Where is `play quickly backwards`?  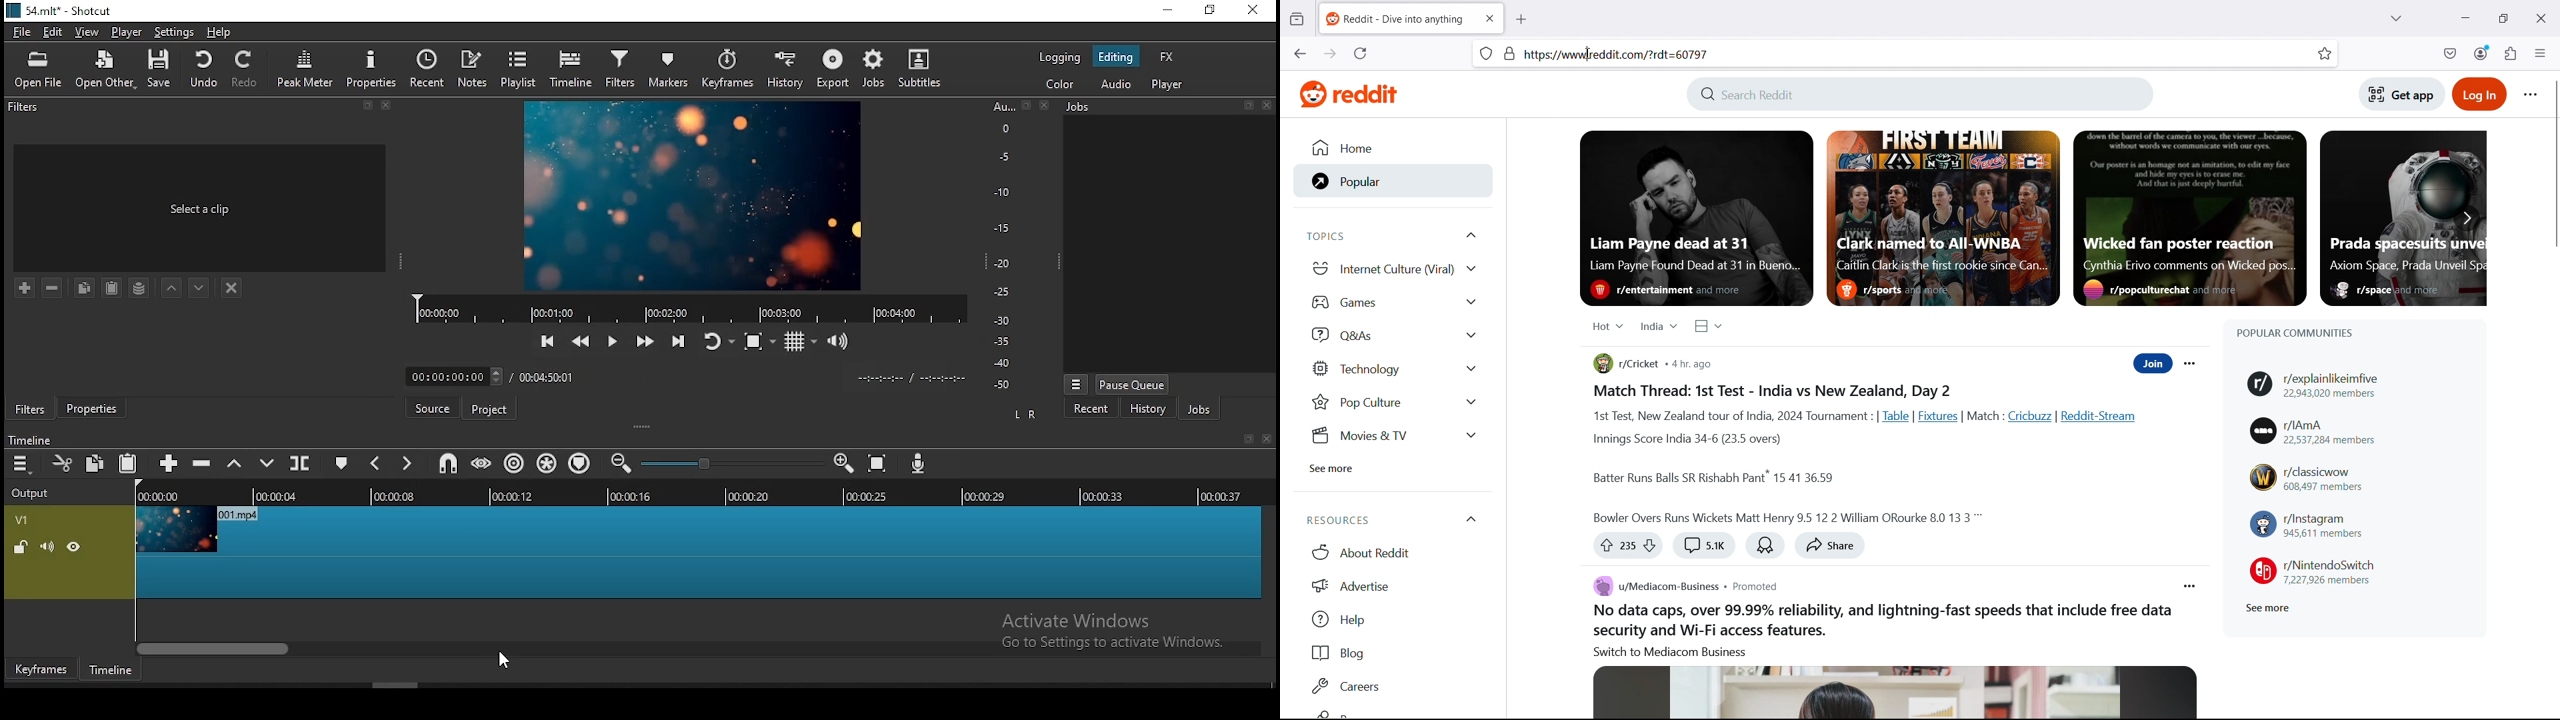 play quickly backwards is located at coordinates (582, 343).